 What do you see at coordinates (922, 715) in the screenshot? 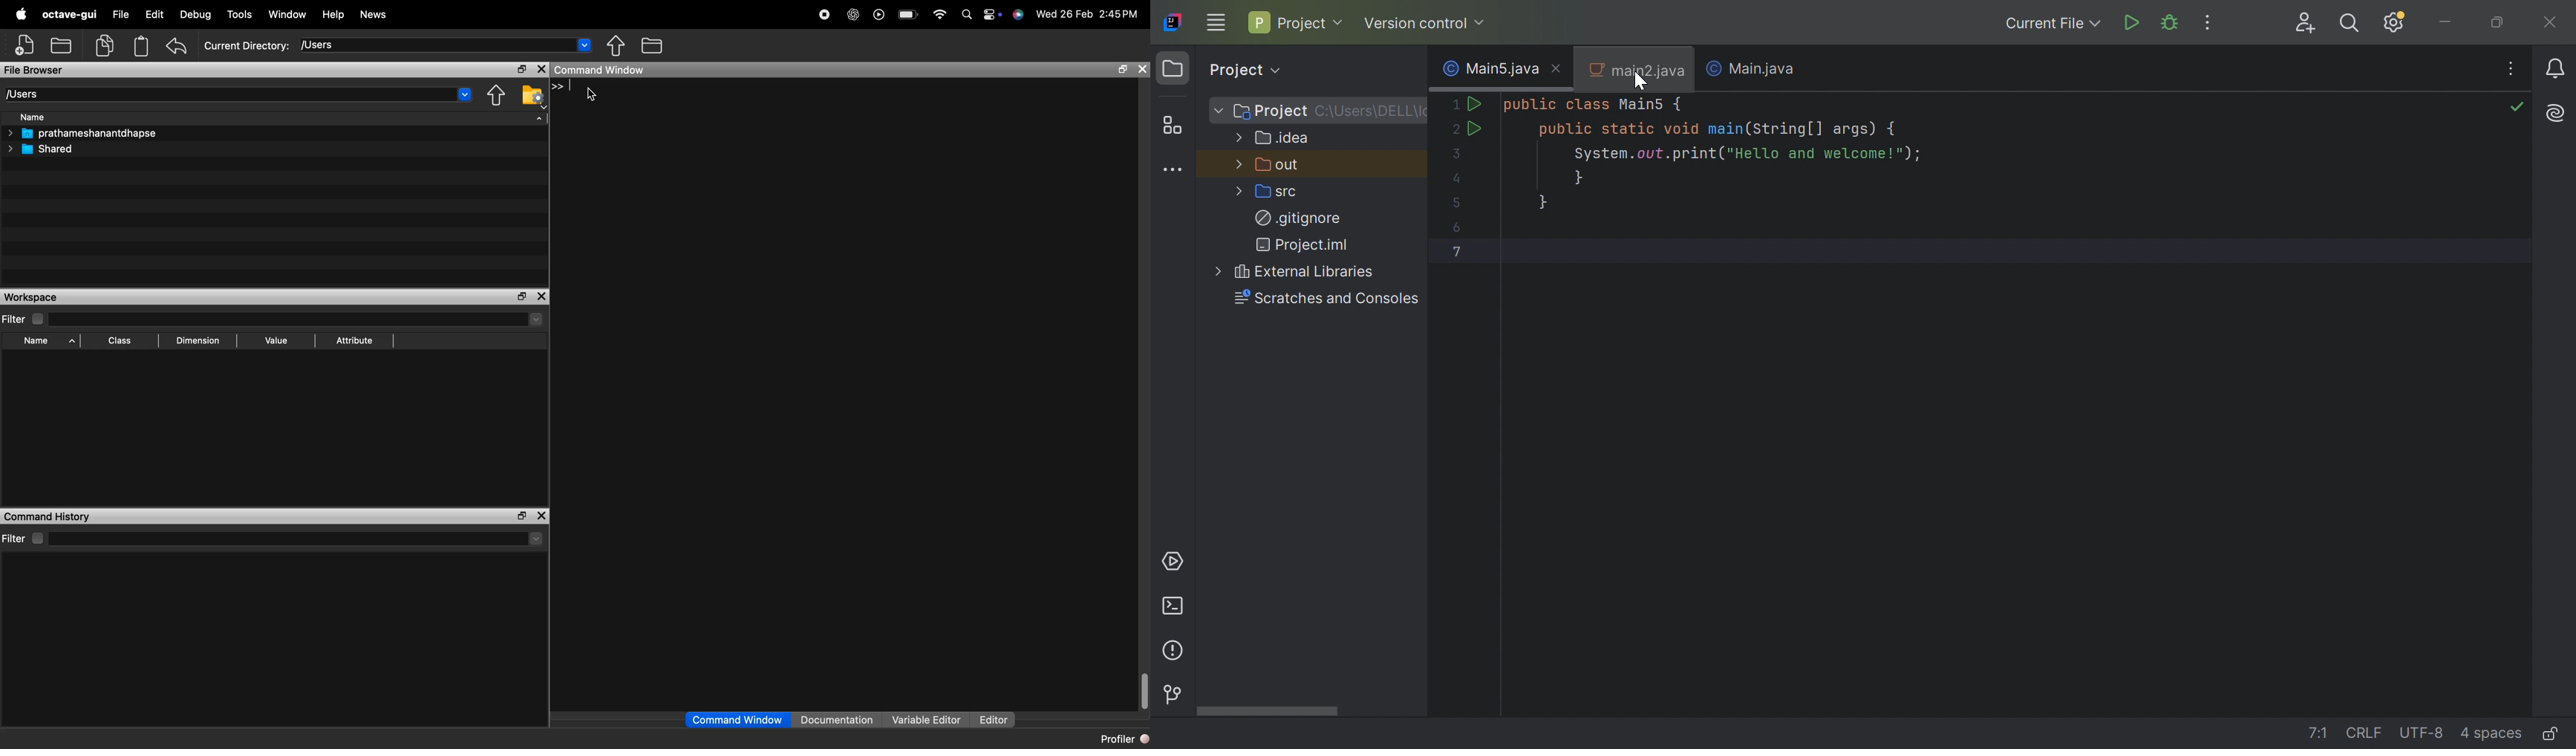
I see `Variable Editor` at bounding box center [922, 715].